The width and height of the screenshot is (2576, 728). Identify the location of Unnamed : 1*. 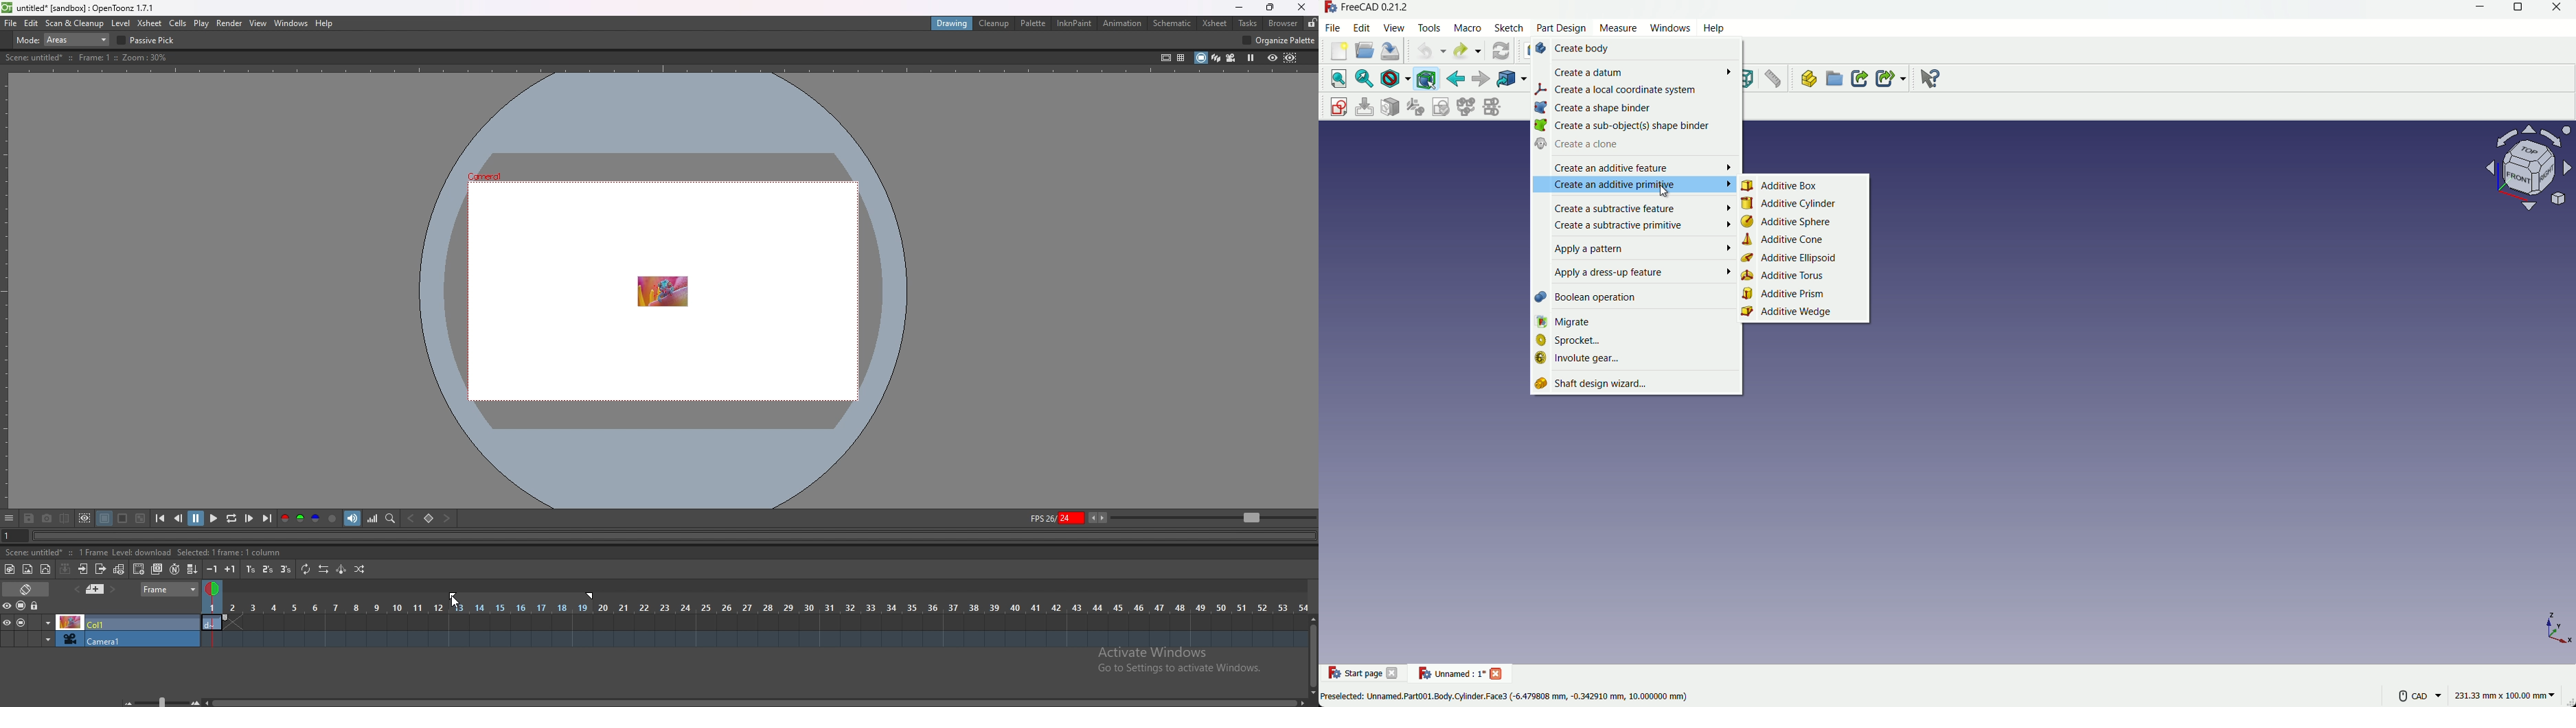
(1453, 670).